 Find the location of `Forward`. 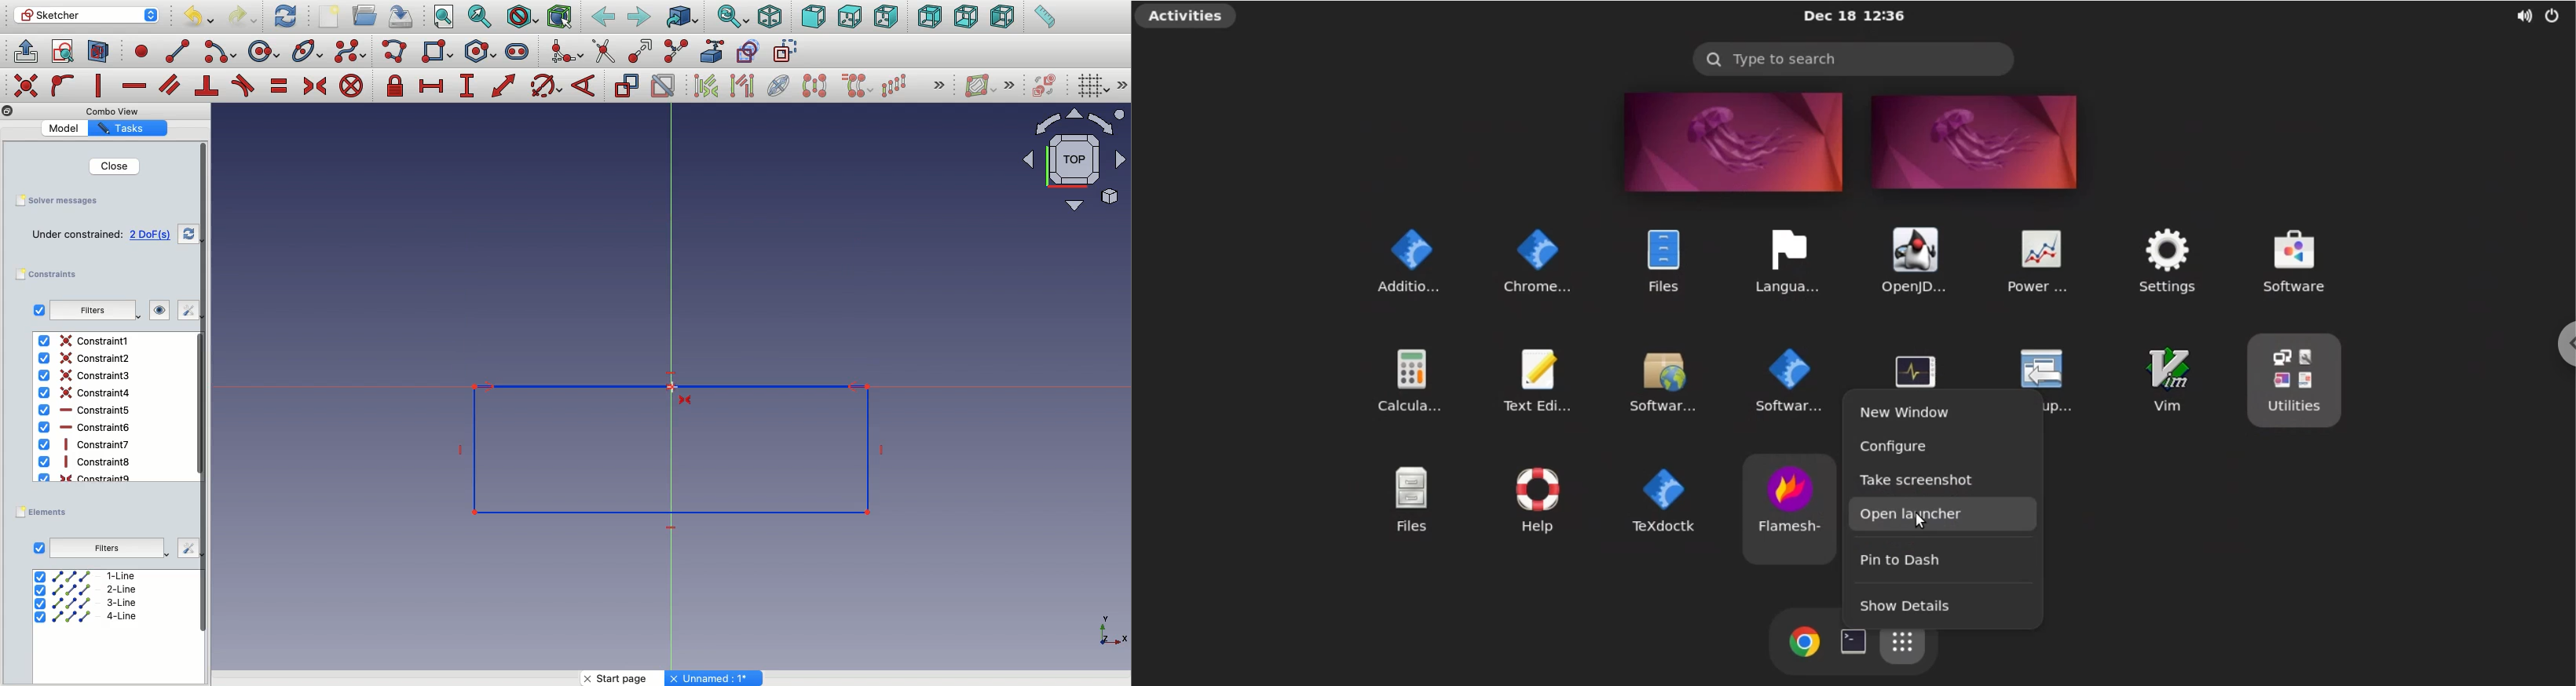

Forward is located at coordinates (639, 16).